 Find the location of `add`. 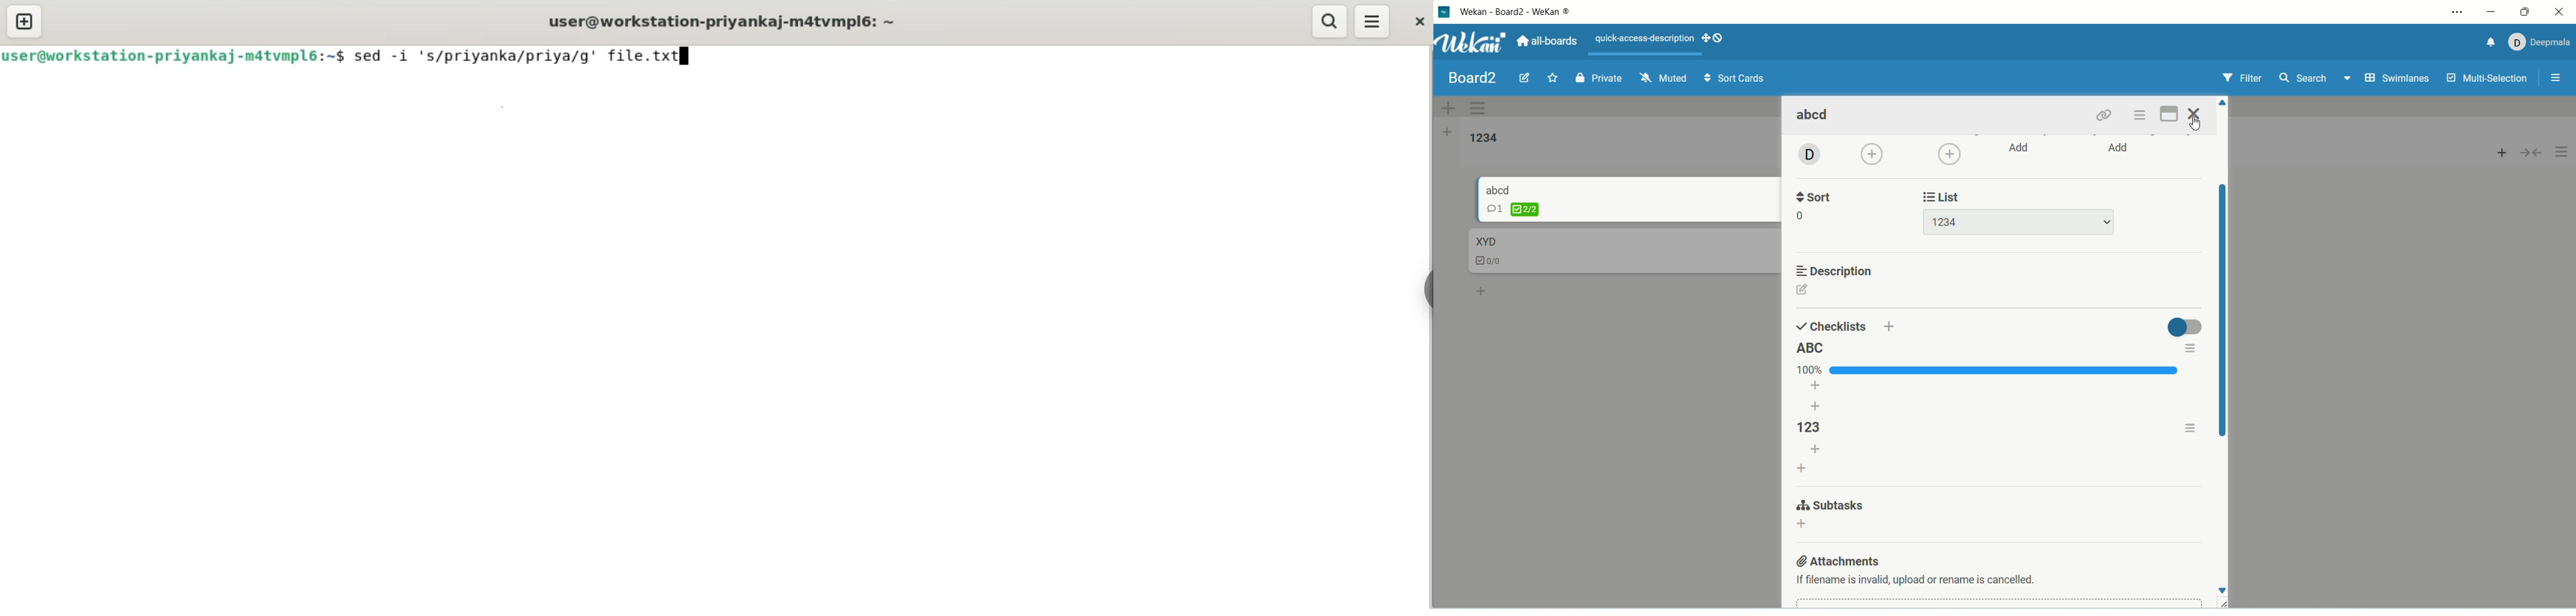

add is located at coordinates (1483, 290).